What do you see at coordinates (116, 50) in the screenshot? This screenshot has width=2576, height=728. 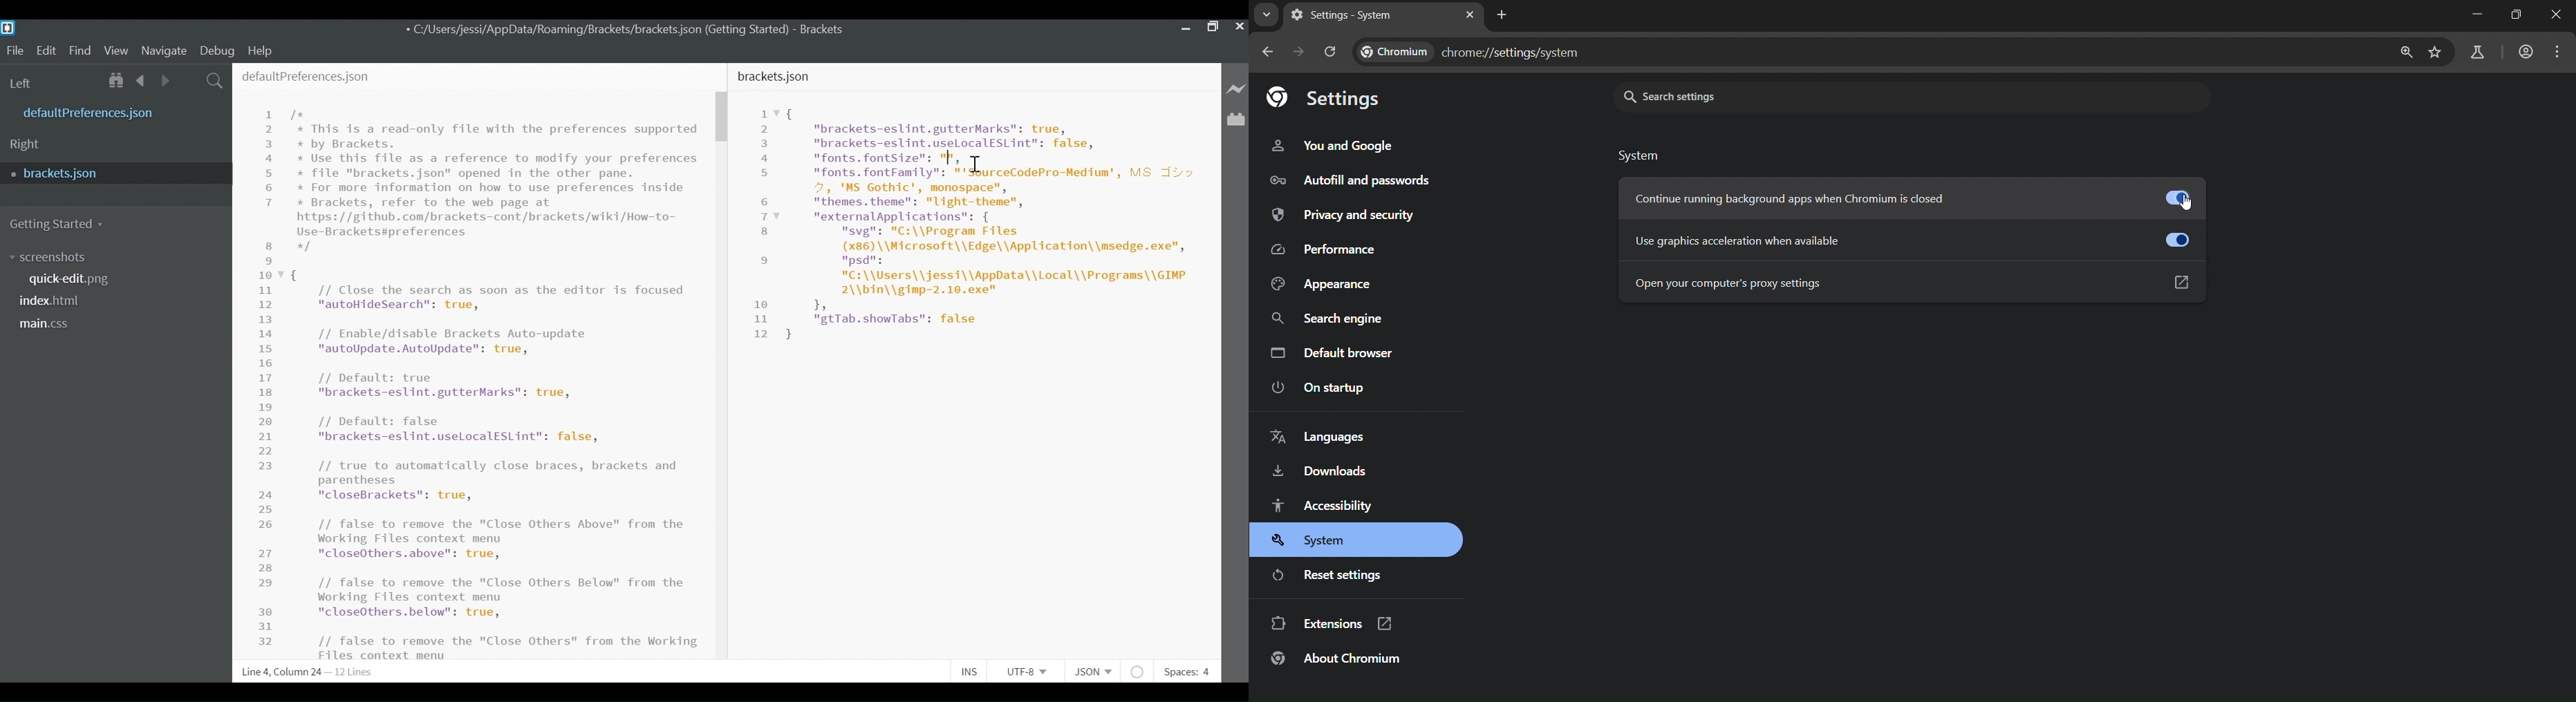 I see `View` at bounding box center [116, 50].